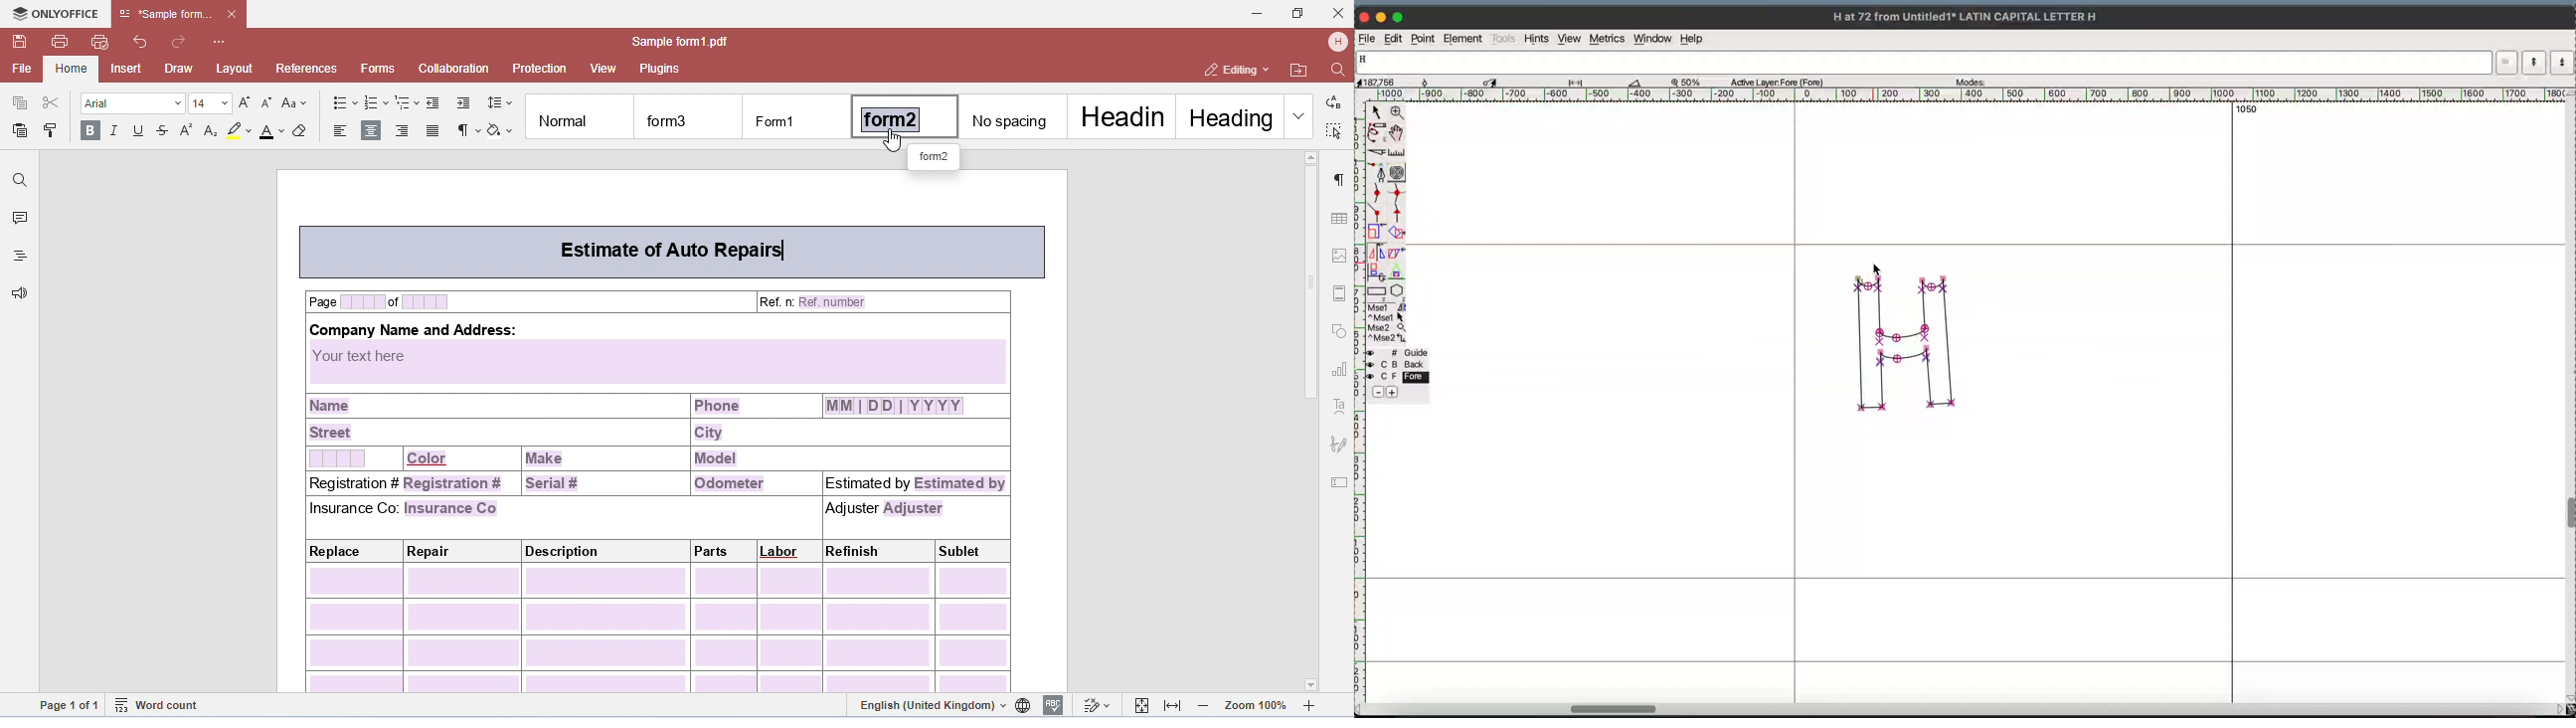  Describe the element at coordinates (1377, 111) in the screenshot. I see `point` at that location.